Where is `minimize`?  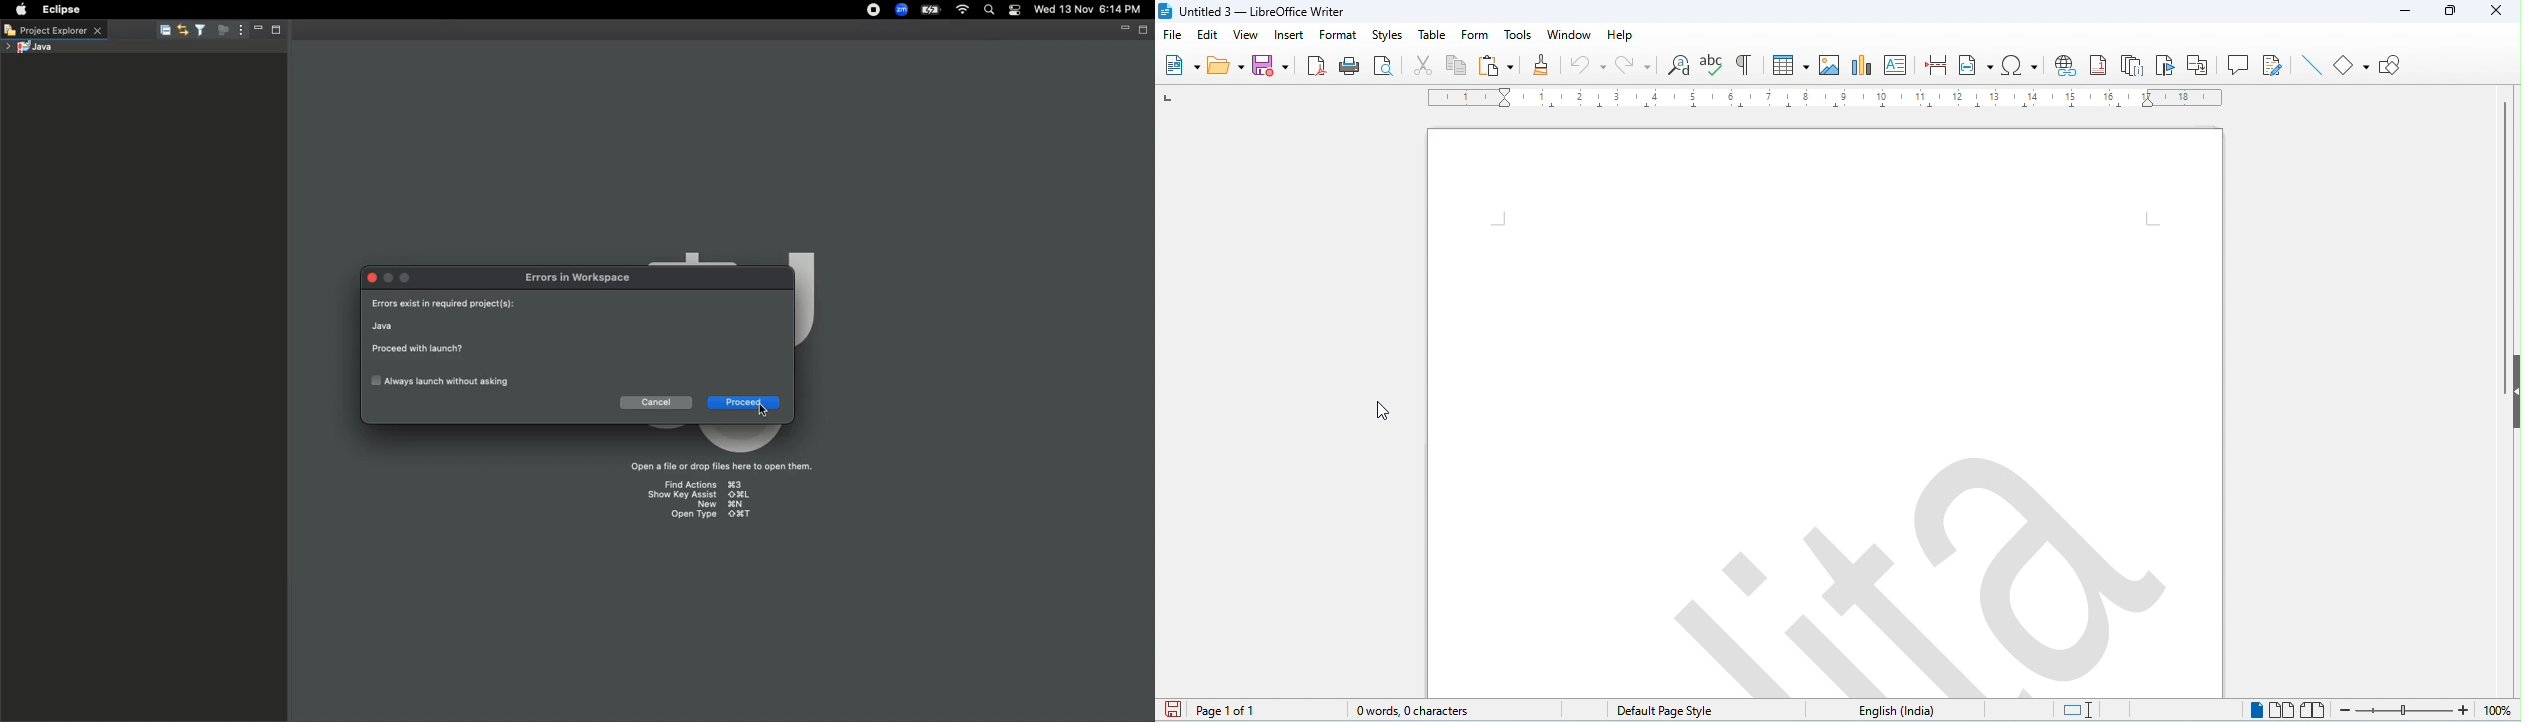
minimize is located at coordinates (389, 279).